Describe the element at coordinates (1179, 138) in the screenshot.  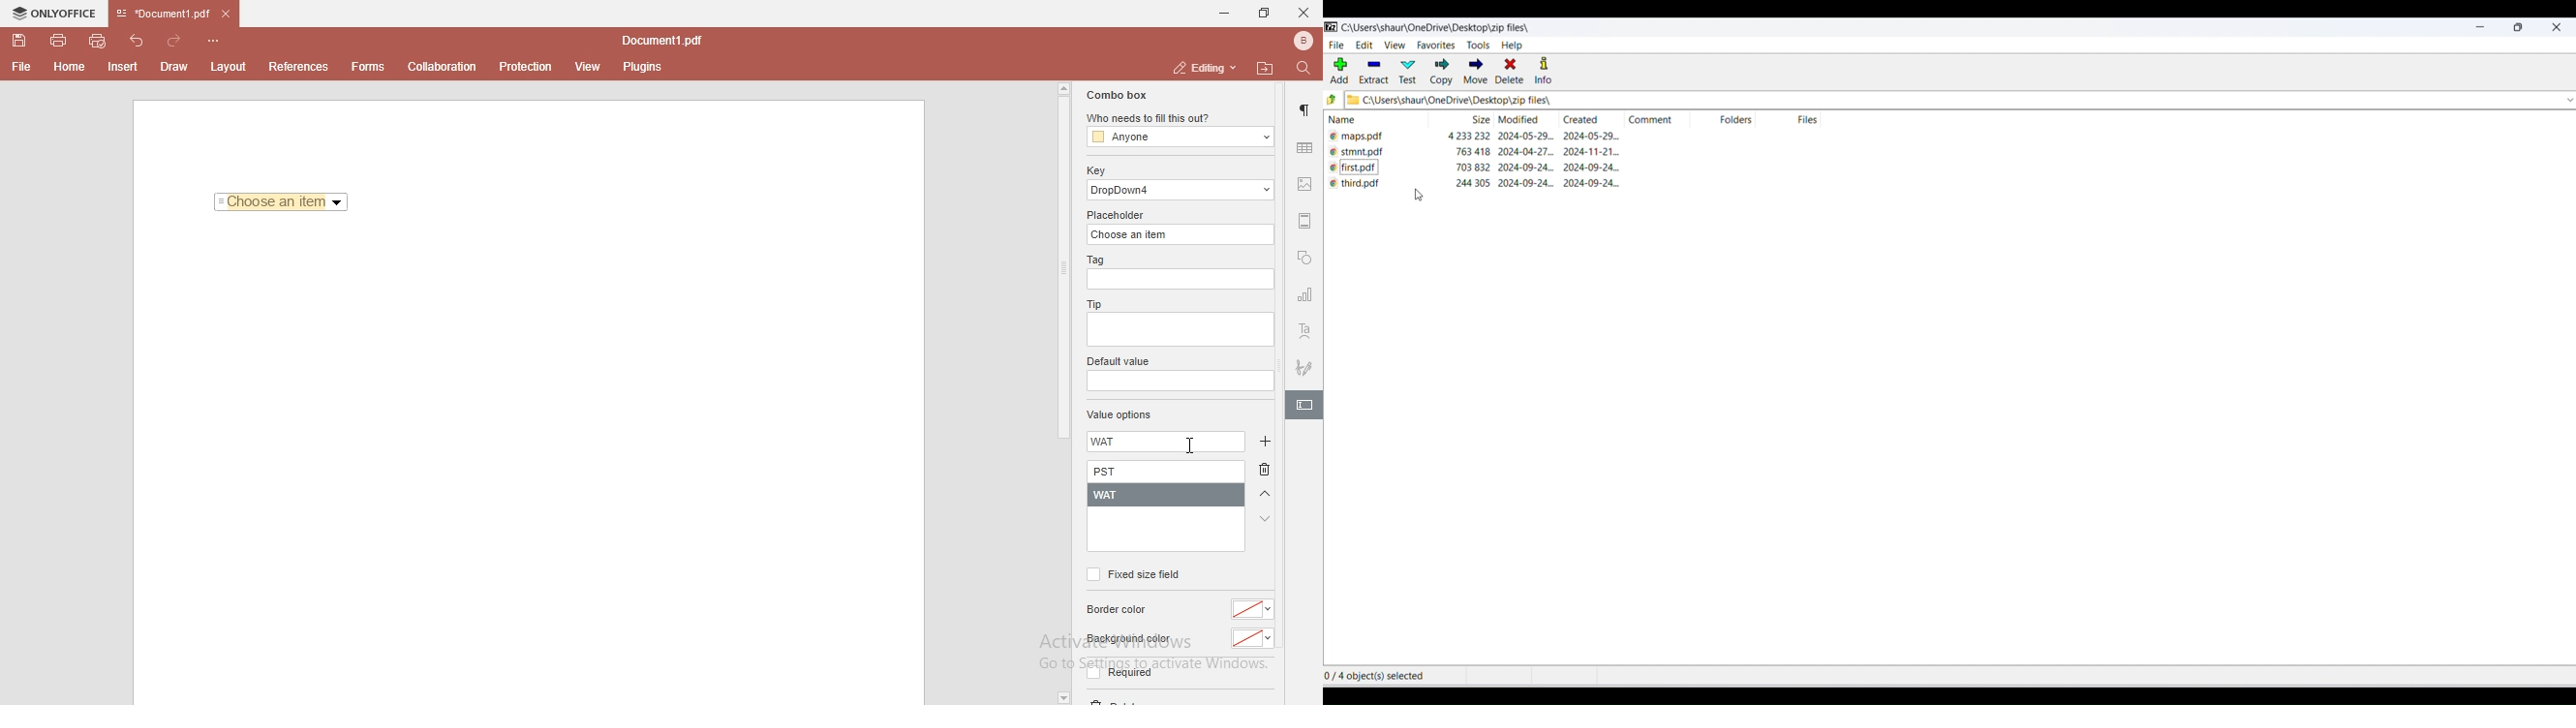
I see `anyone` at that location.